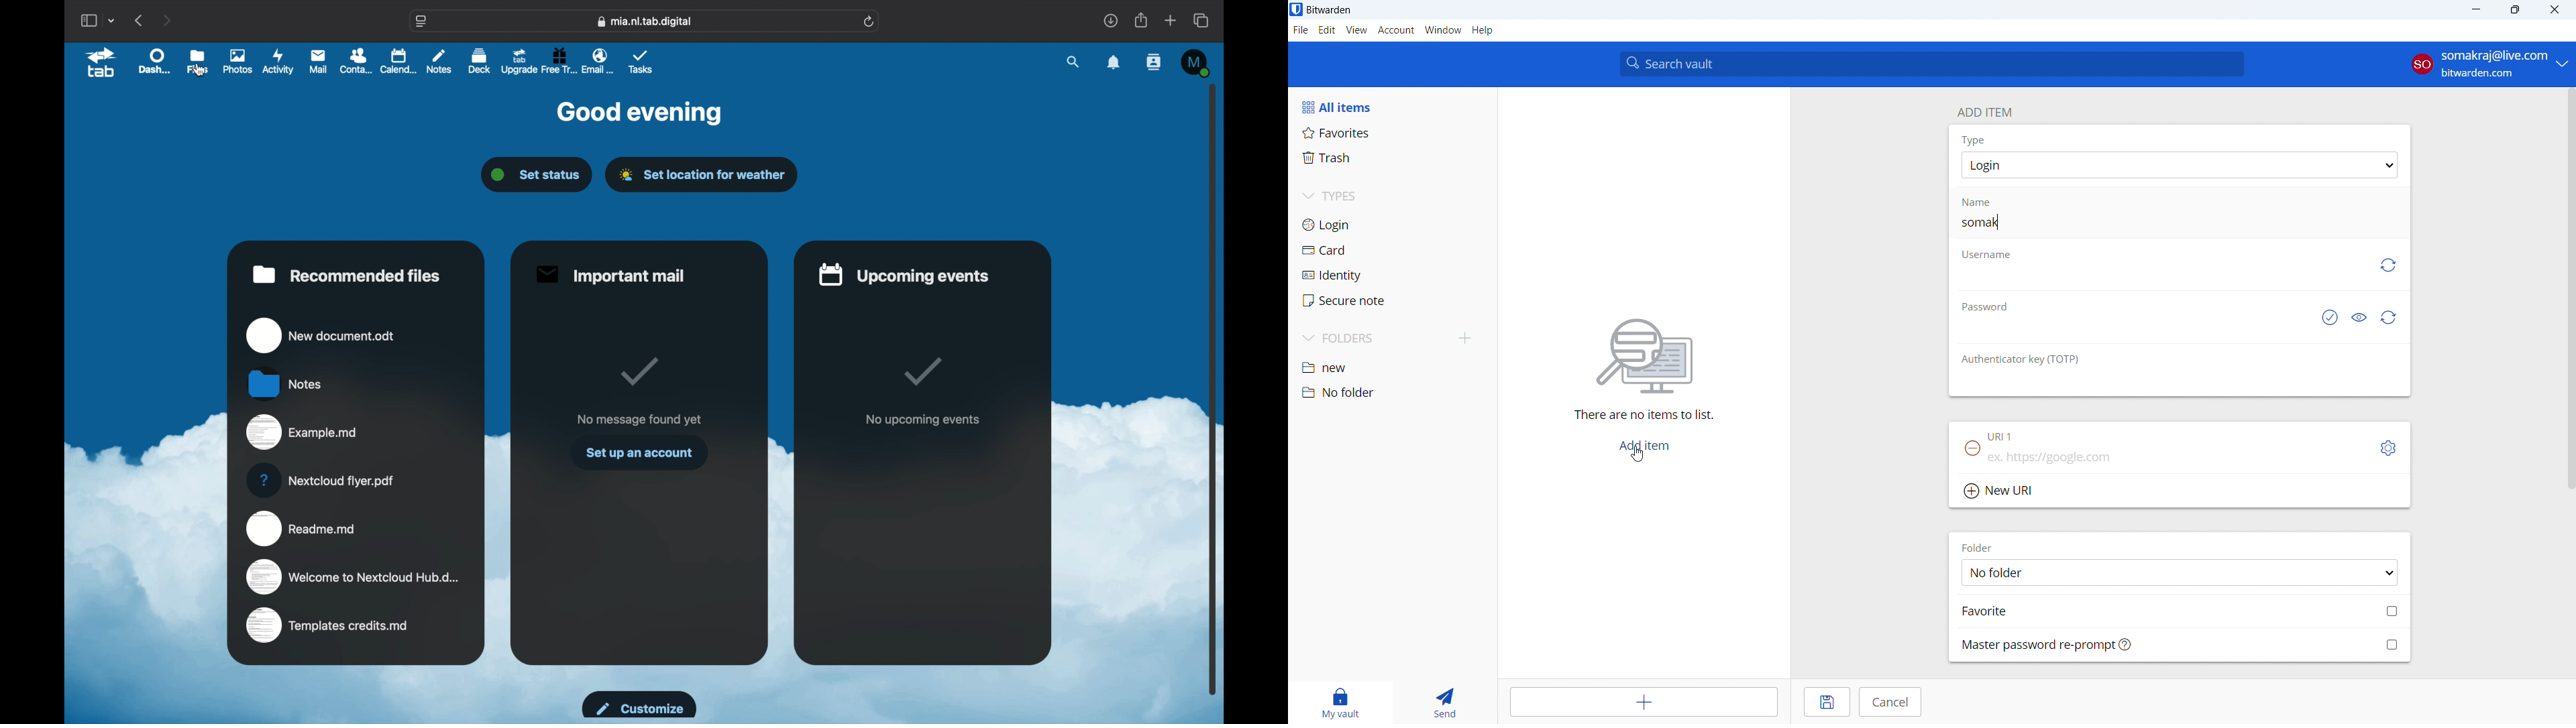 The image size is (2576, 728). I want to click on next, so click(168, 20).